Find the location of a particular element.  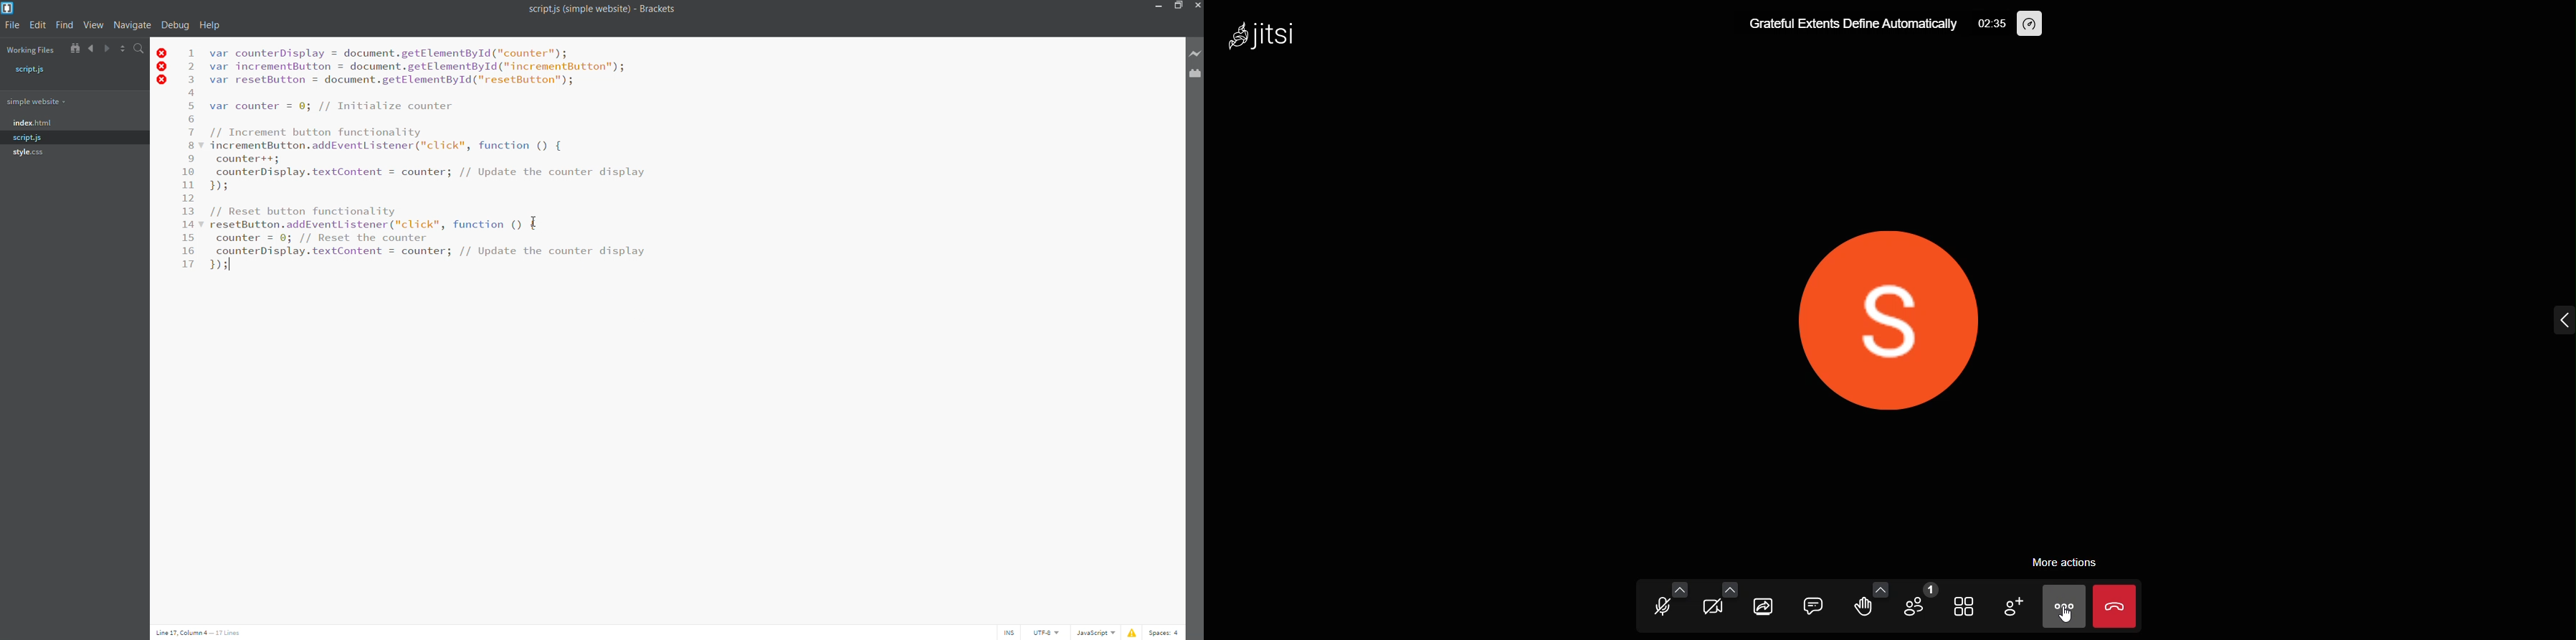

screen share  is located at coordinates (1765, 604).